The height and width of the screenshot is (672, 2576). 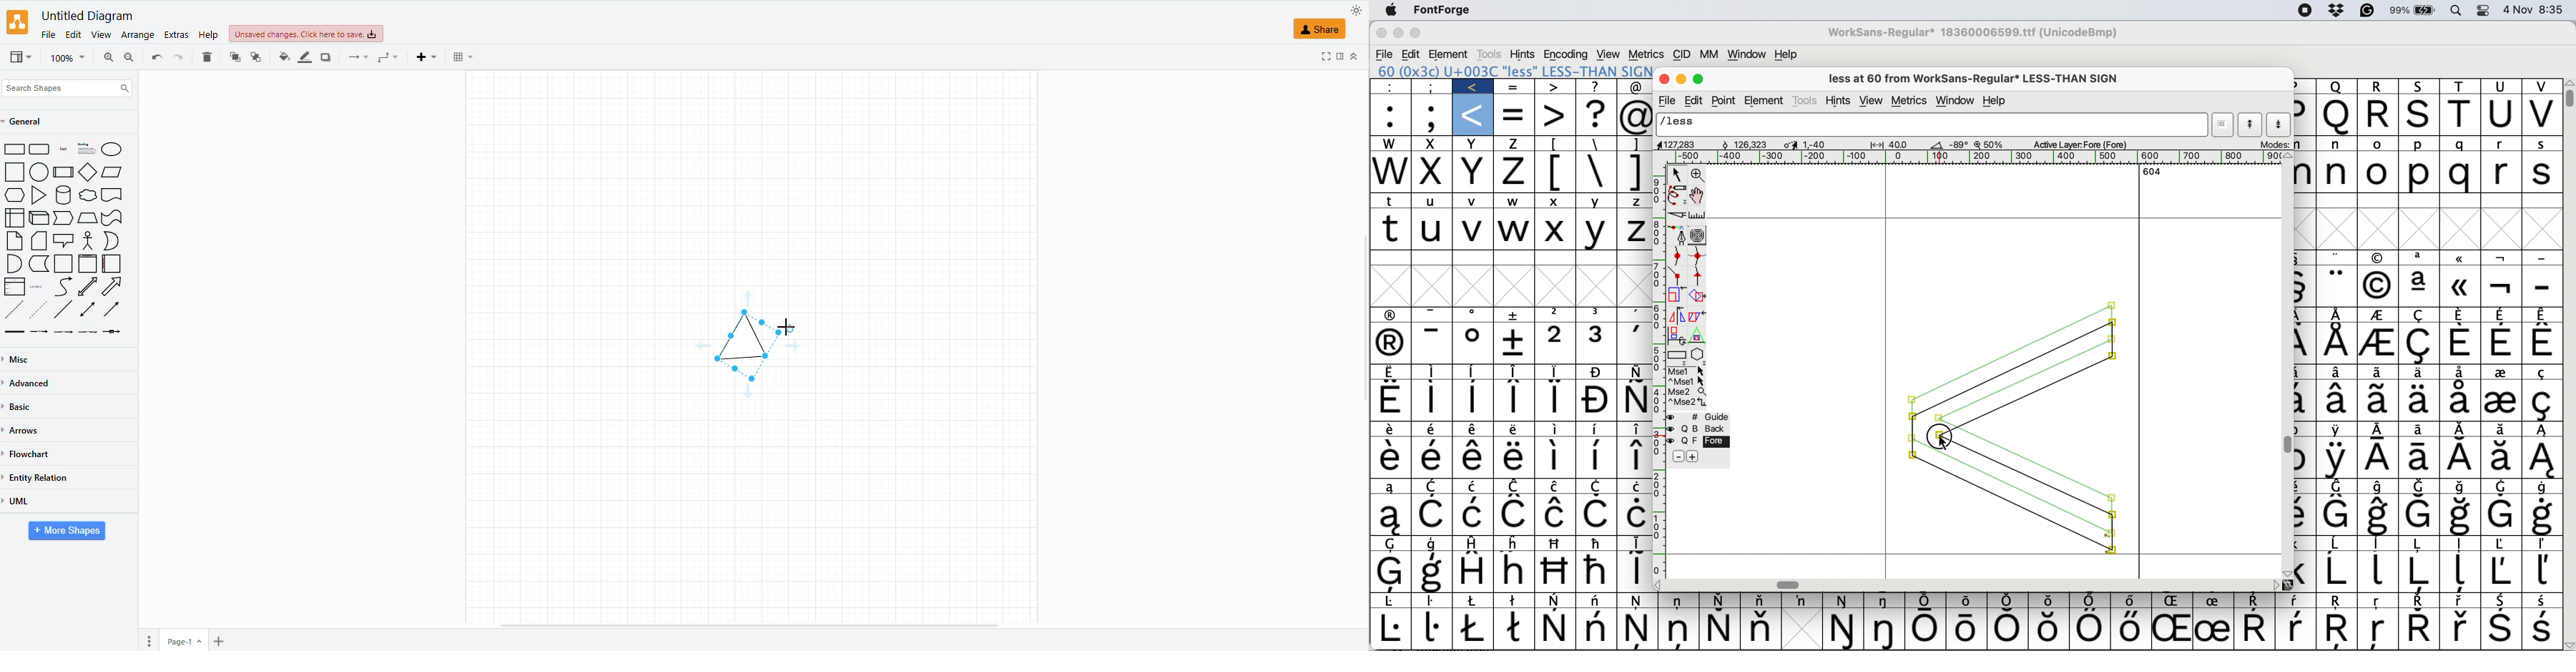 I want to click on Symbol, so click(x=1559, y=487).